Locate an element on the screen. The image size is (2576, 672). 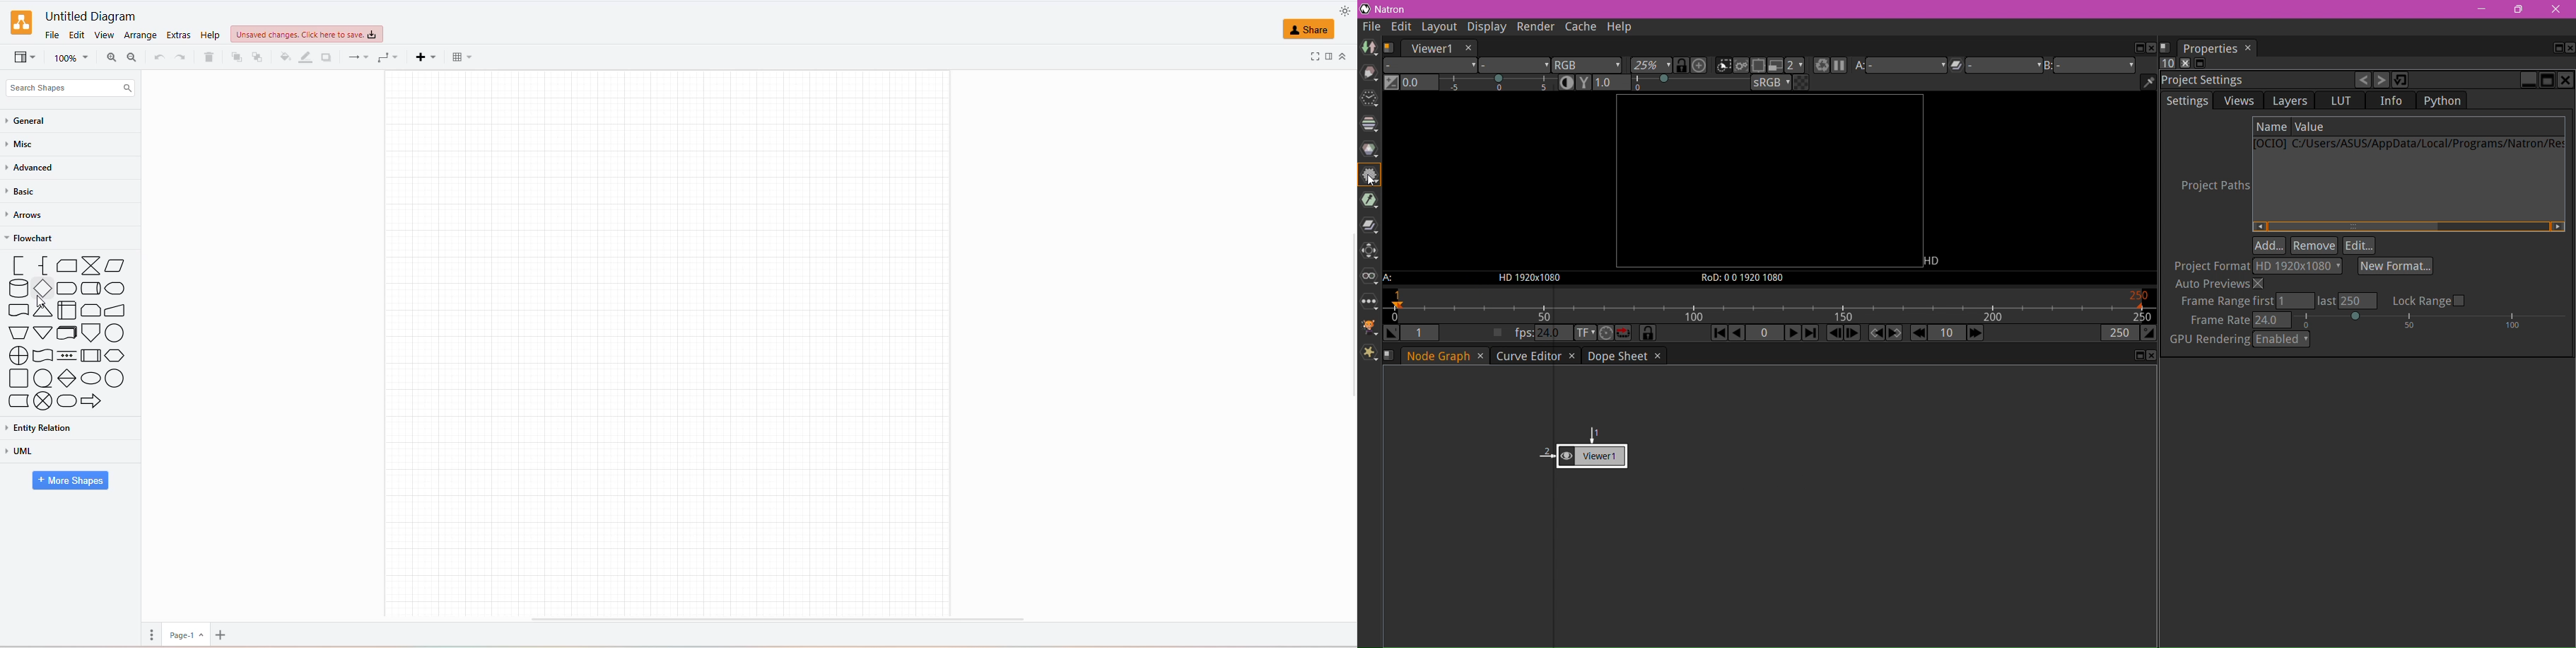
ZOOM IN  is located at coordinates (110, 58).